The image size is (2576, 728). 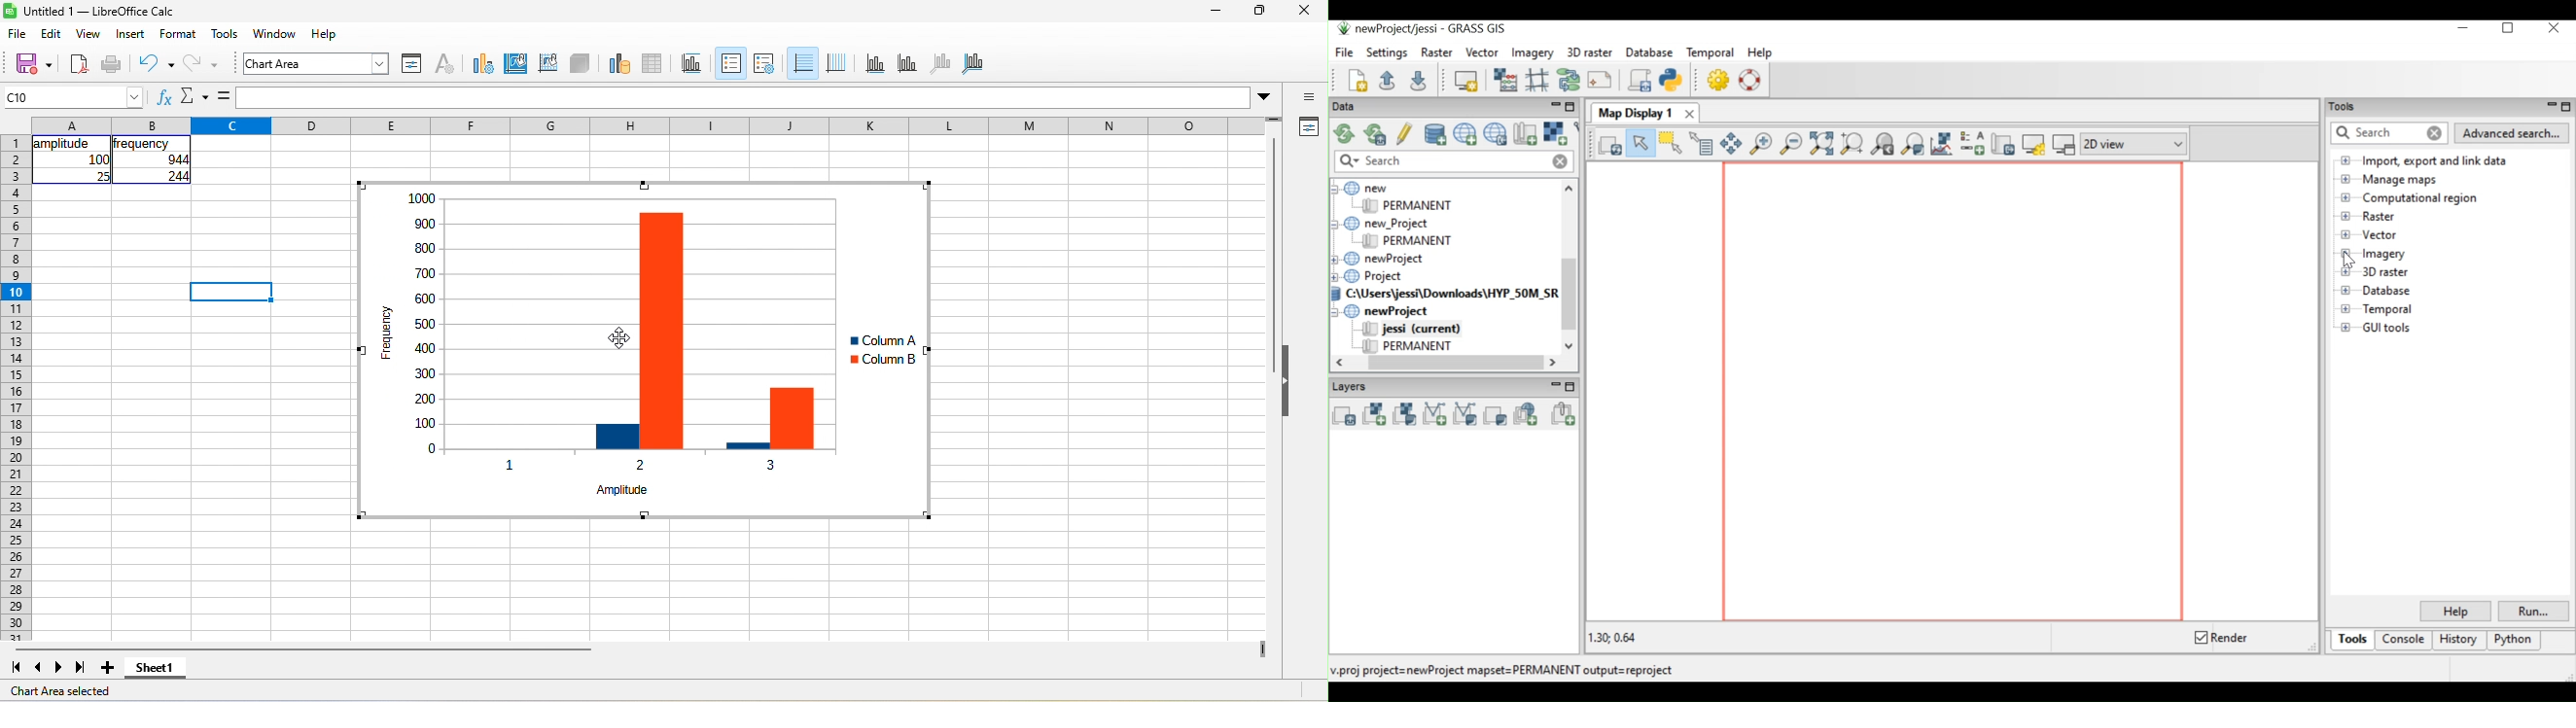 I want to click on chart type, so click(x=483, y=64).